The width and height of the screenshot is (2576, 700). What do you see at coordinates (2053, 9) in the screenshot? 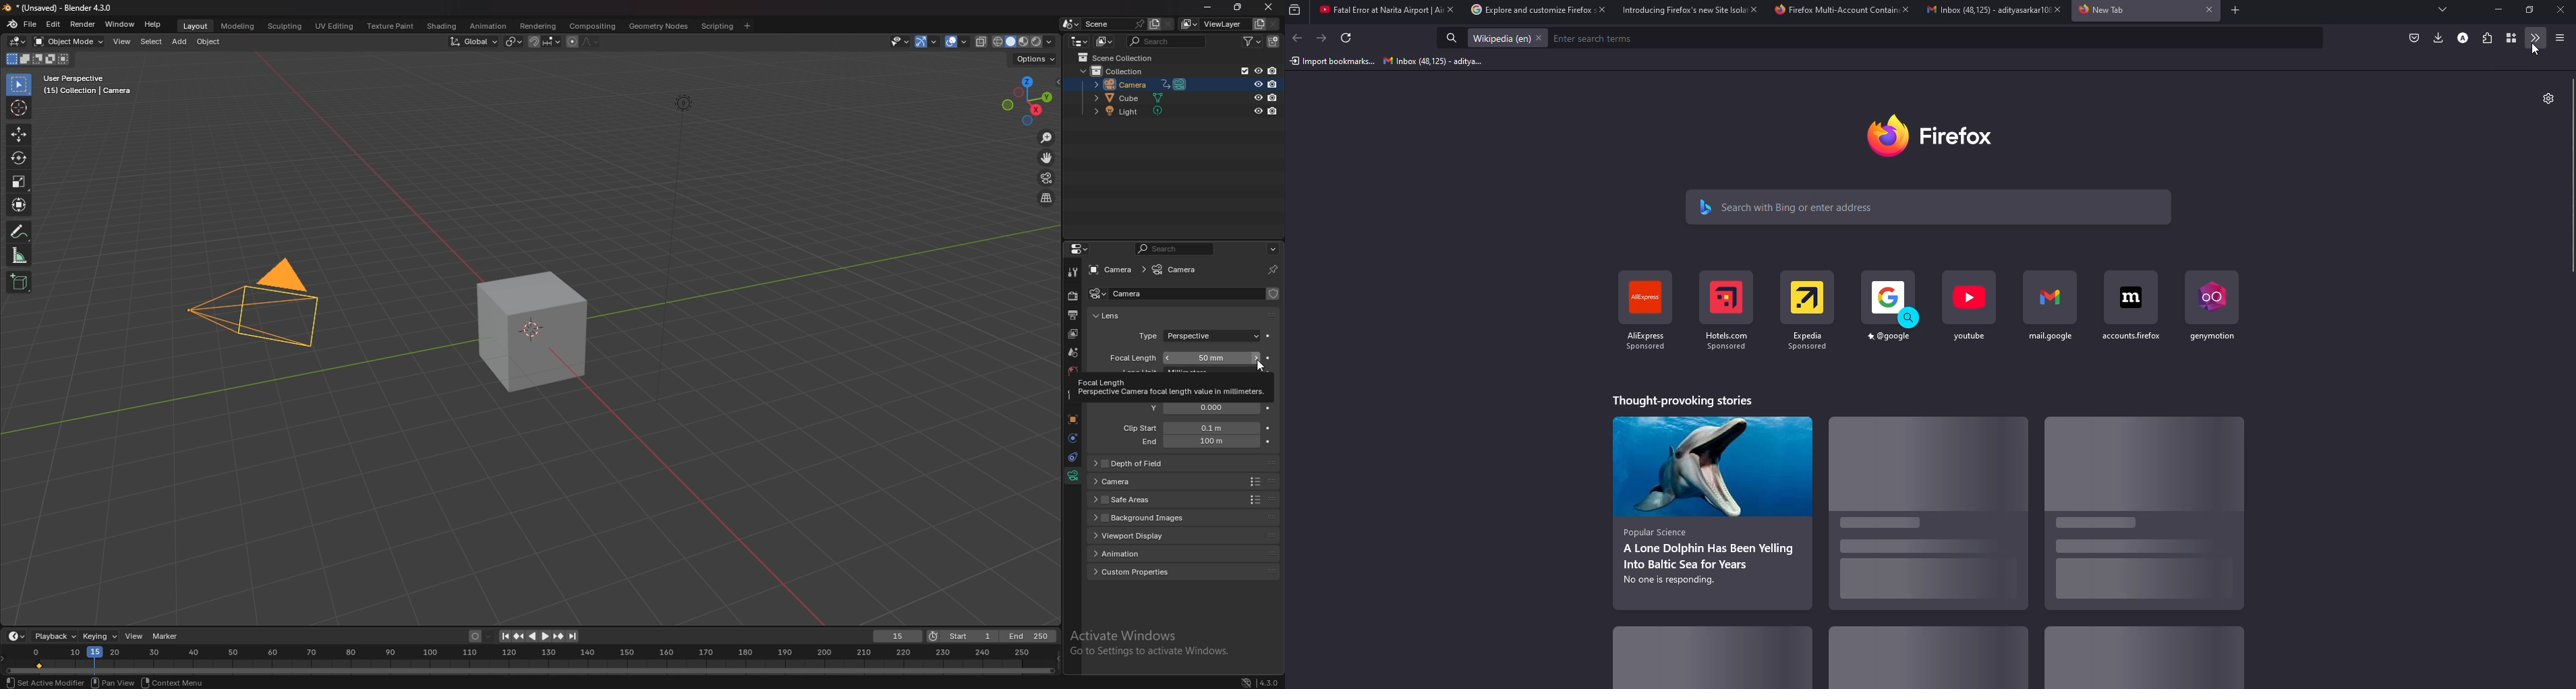
I see `close` at bounding box center [2053, 9].